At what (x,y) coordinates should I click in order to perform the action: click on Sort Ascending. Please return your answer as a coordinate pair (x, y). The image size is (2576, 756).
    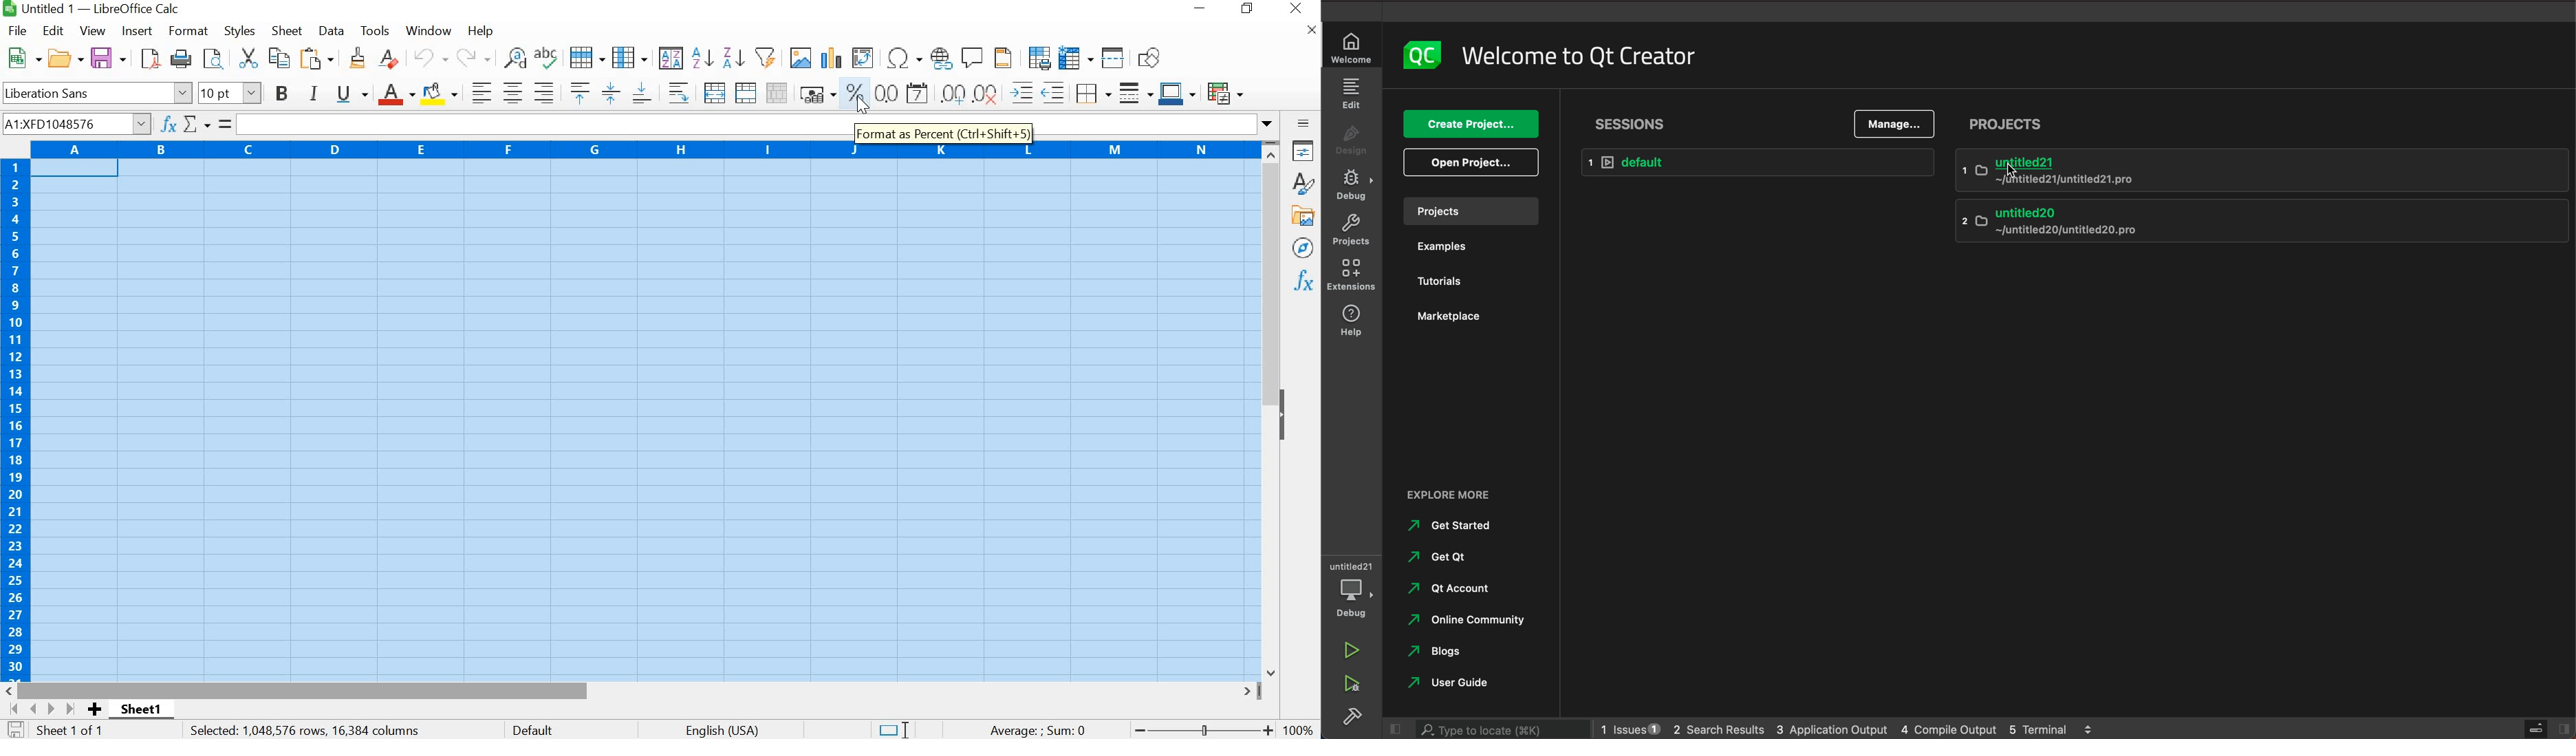
    Looking at the image, I should click on (702, 60).